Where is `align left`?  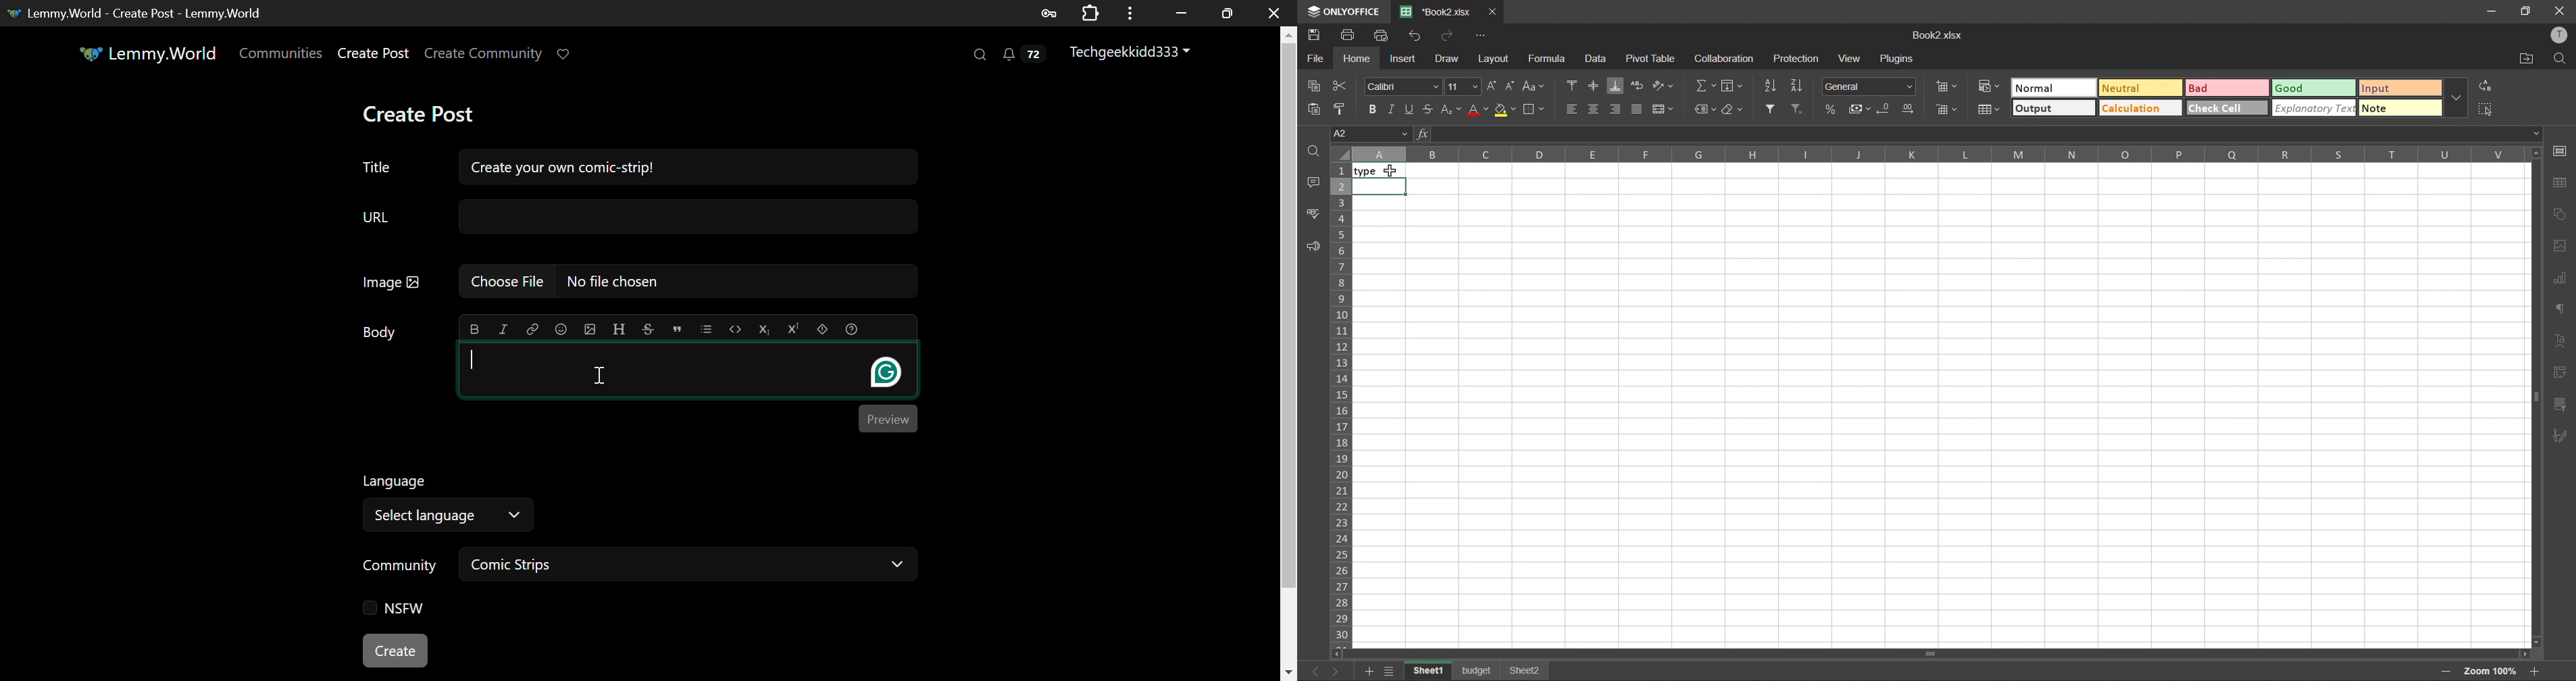 align left is located at coordinates (1572, 109).